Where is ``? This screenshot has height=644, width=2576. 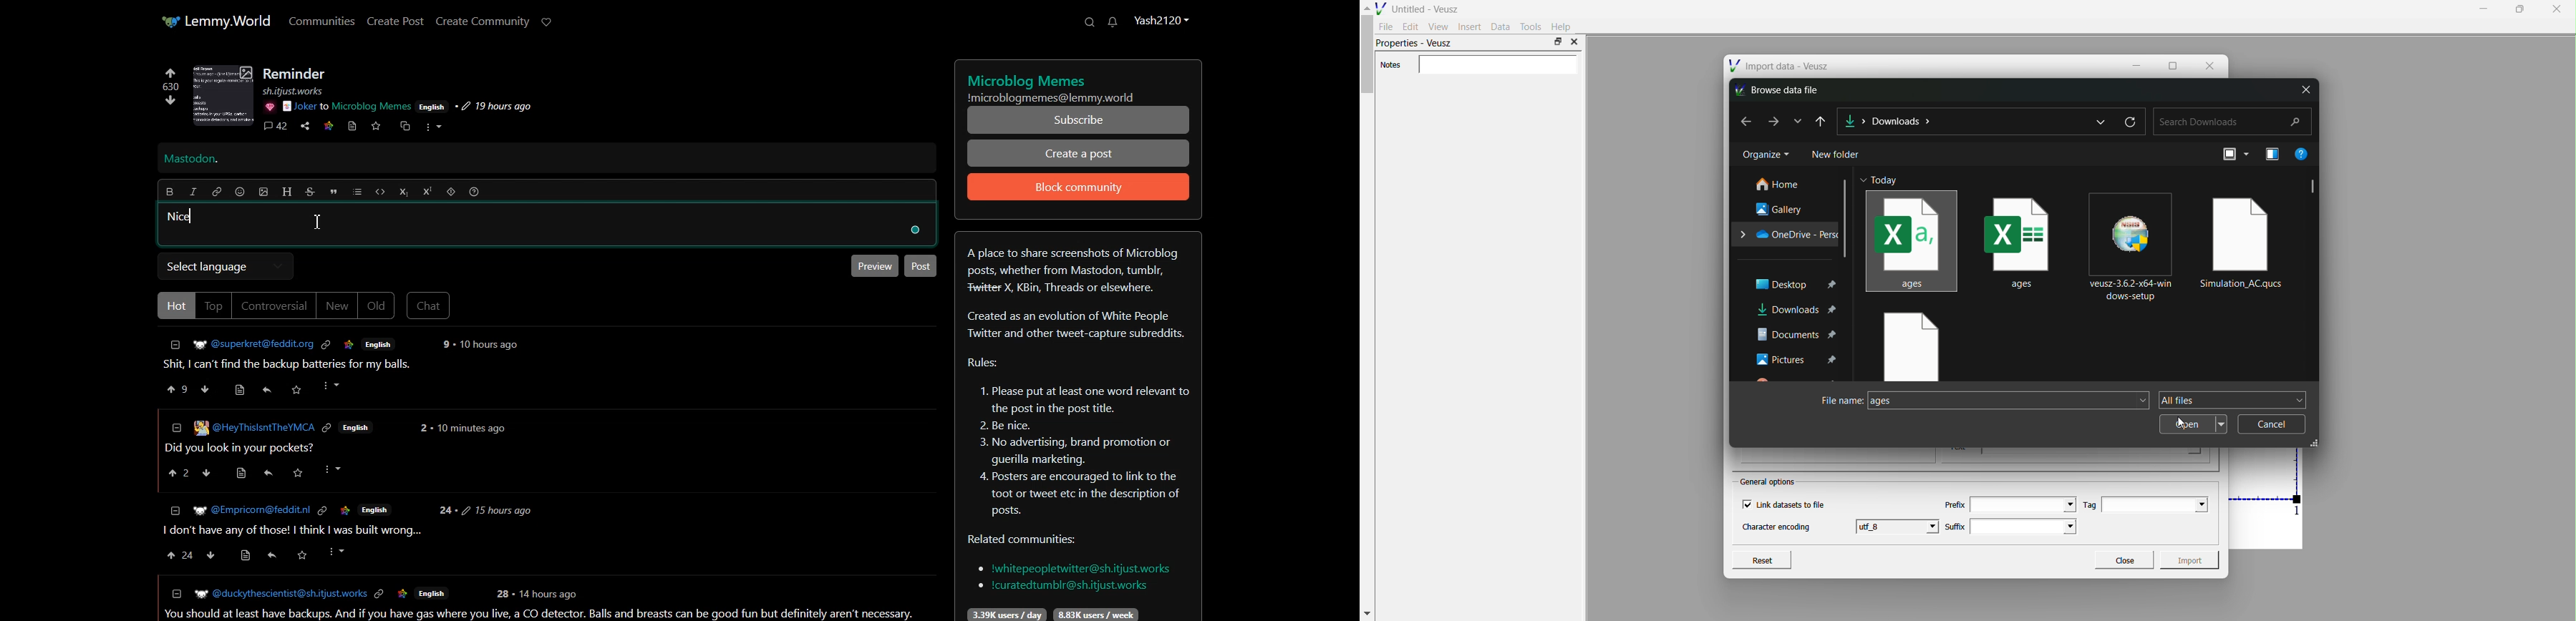  is located at coordinates (270, 557).